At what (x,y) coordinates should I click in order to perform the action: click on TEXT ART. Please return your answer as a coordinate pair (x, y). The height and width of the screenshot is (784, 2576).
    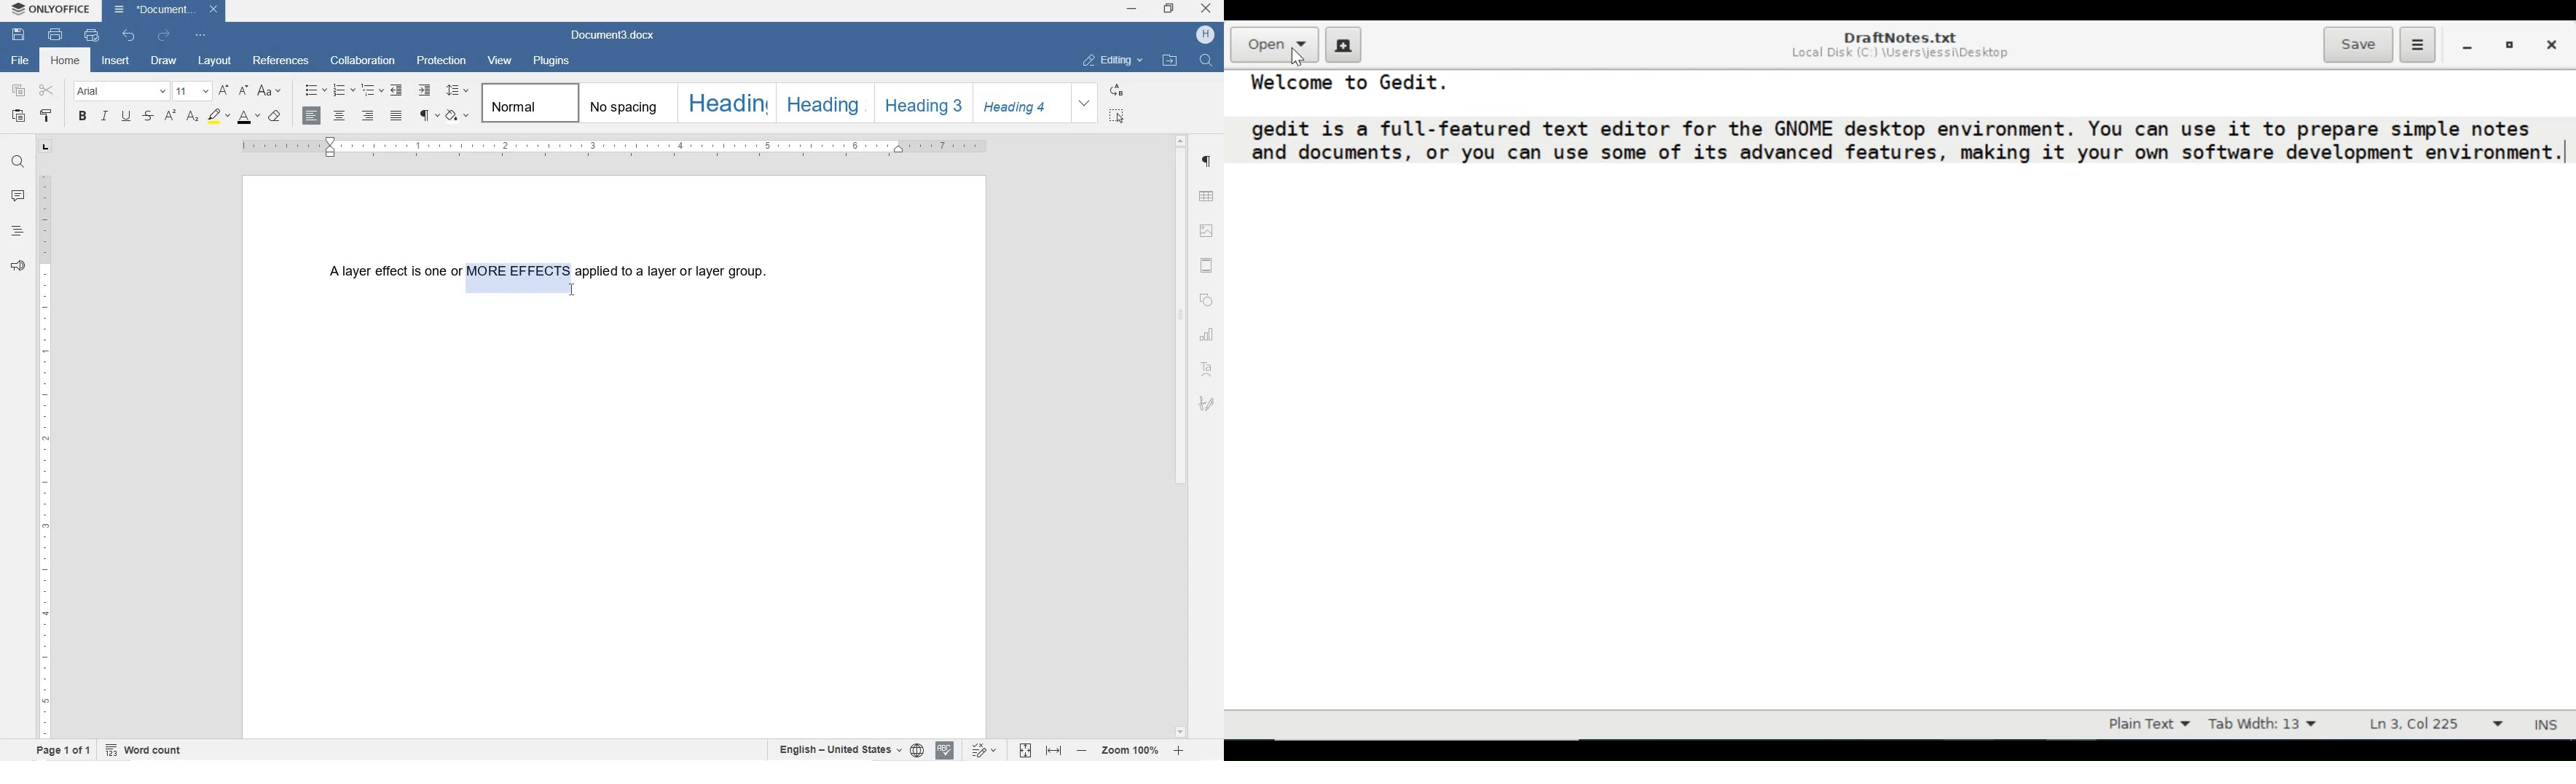
    Looking at the image, I should click on (1208, 368).